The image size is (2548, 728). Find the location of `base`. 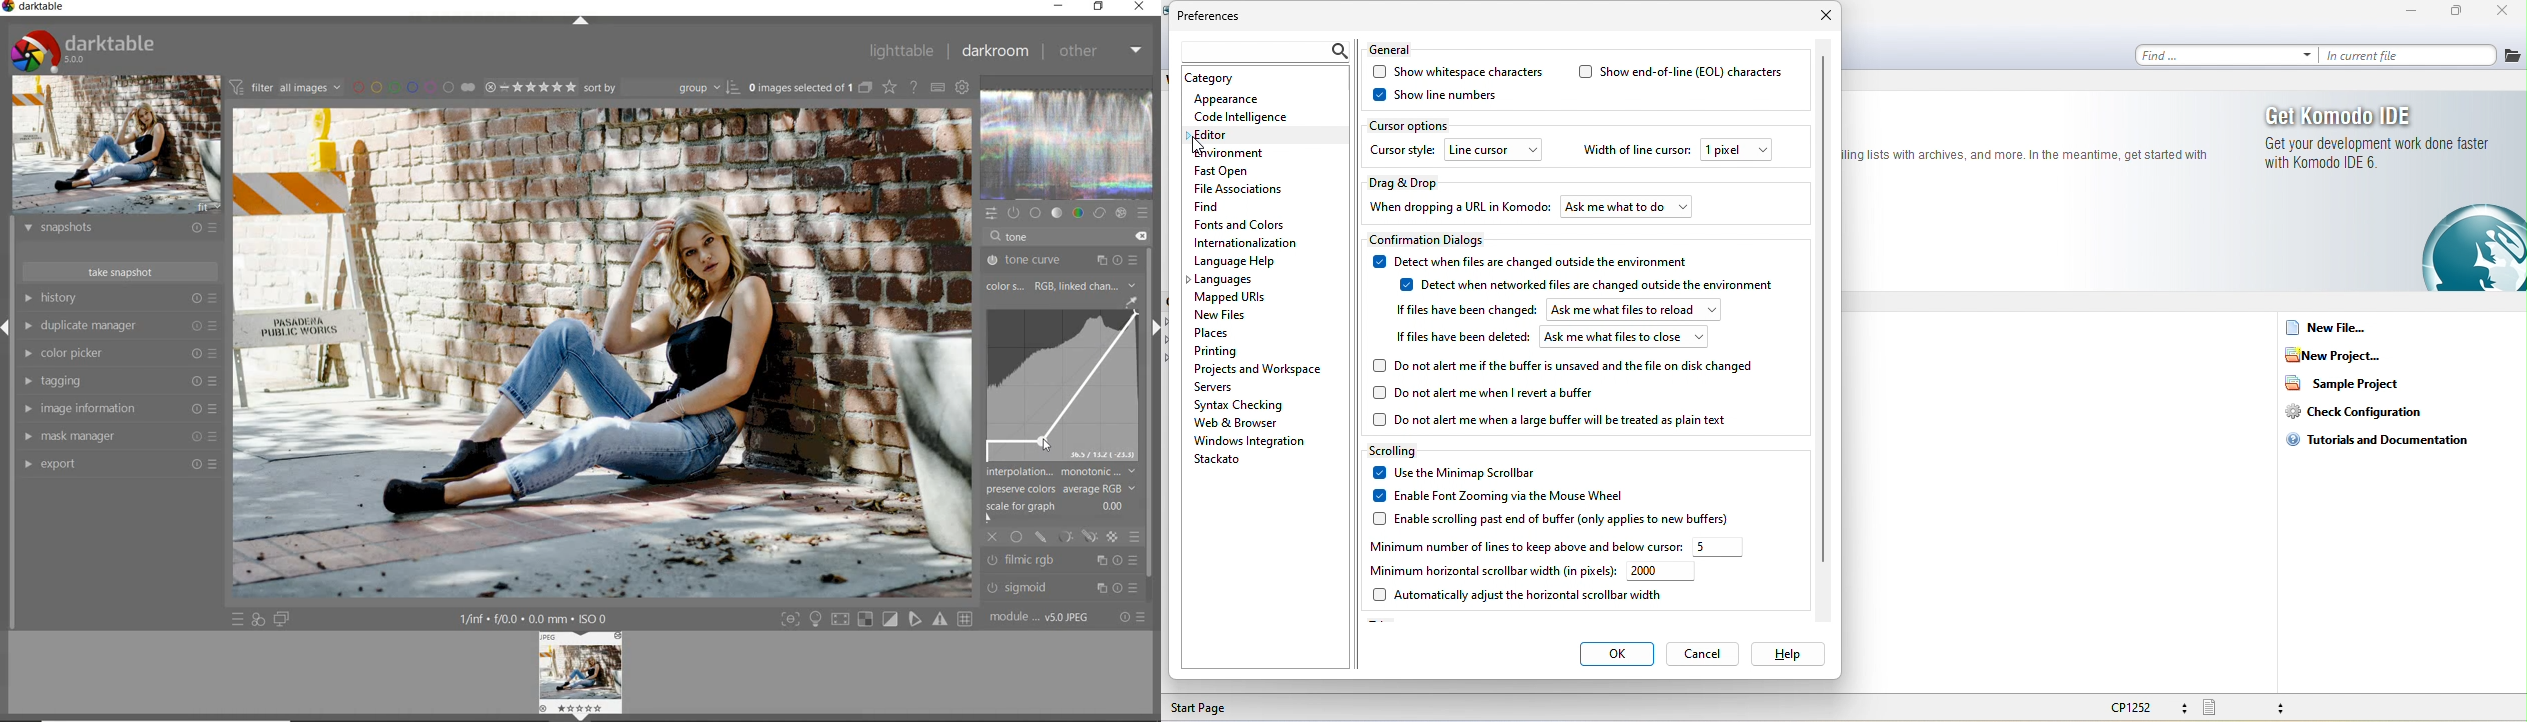

base is located at coordinates (1037, 213).